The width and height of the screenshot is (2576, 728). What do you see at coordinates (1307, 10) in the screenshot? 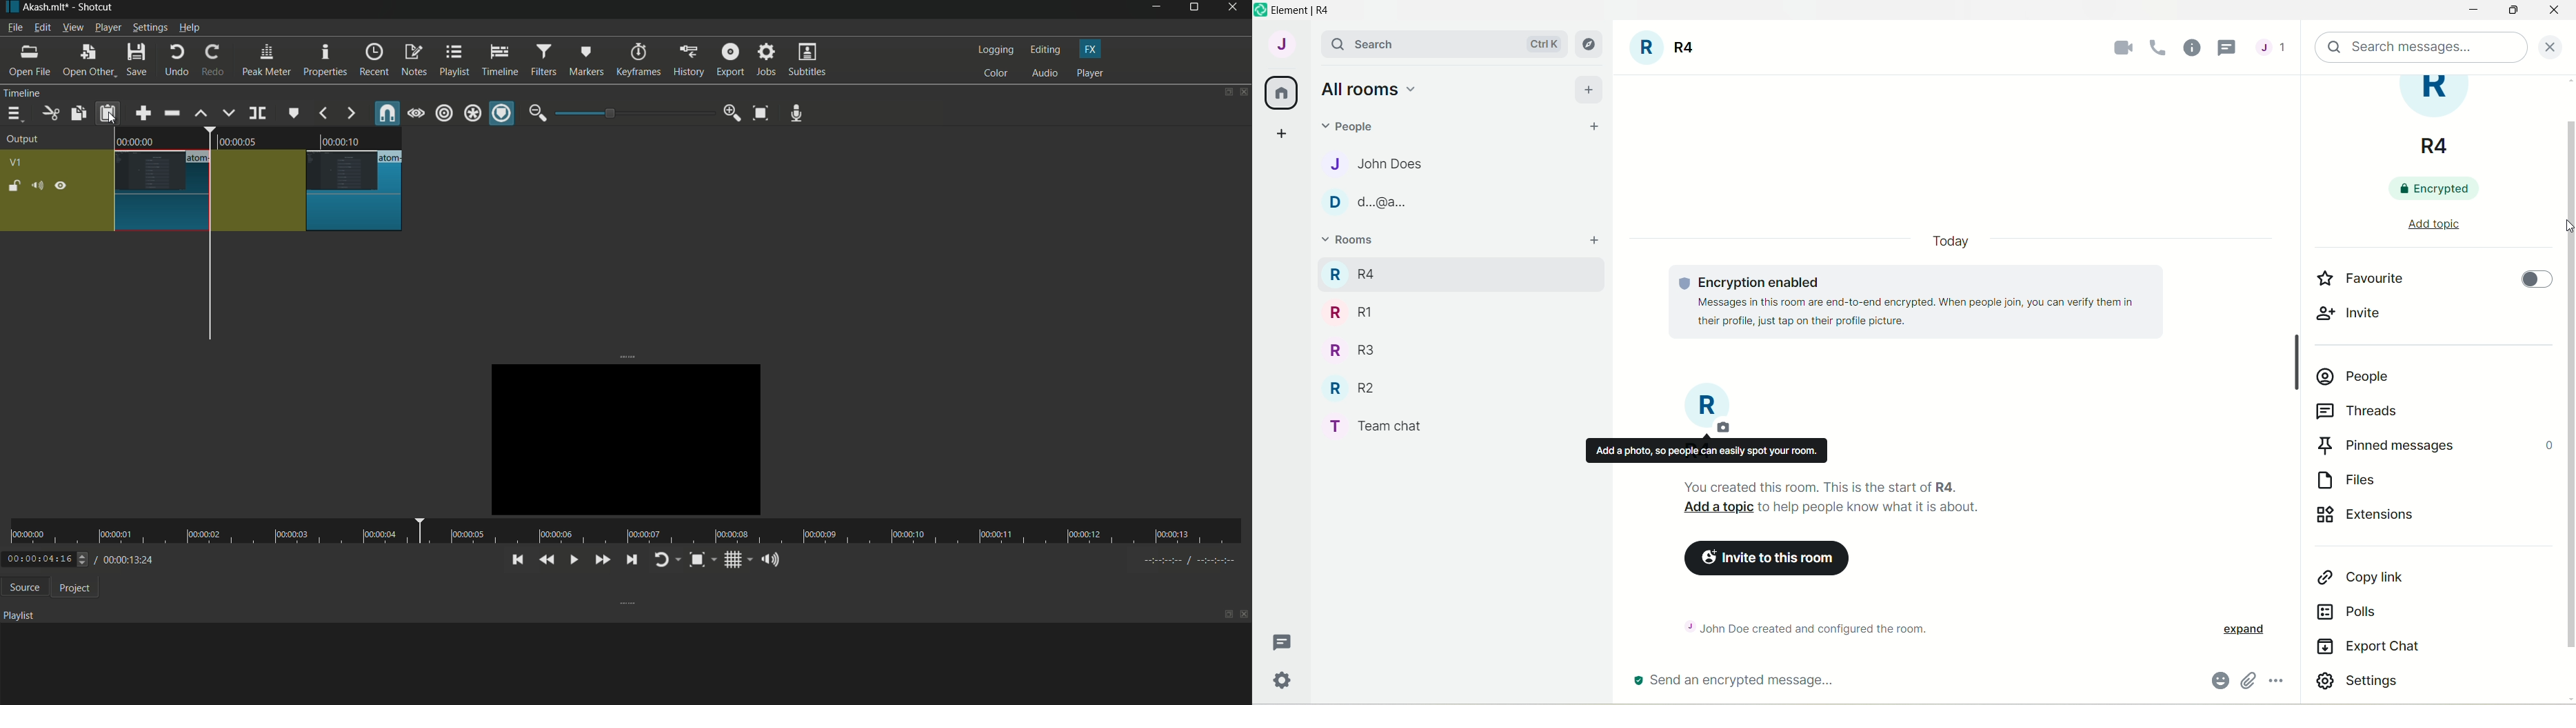
I see `element` at bounding box center [1307, 10].